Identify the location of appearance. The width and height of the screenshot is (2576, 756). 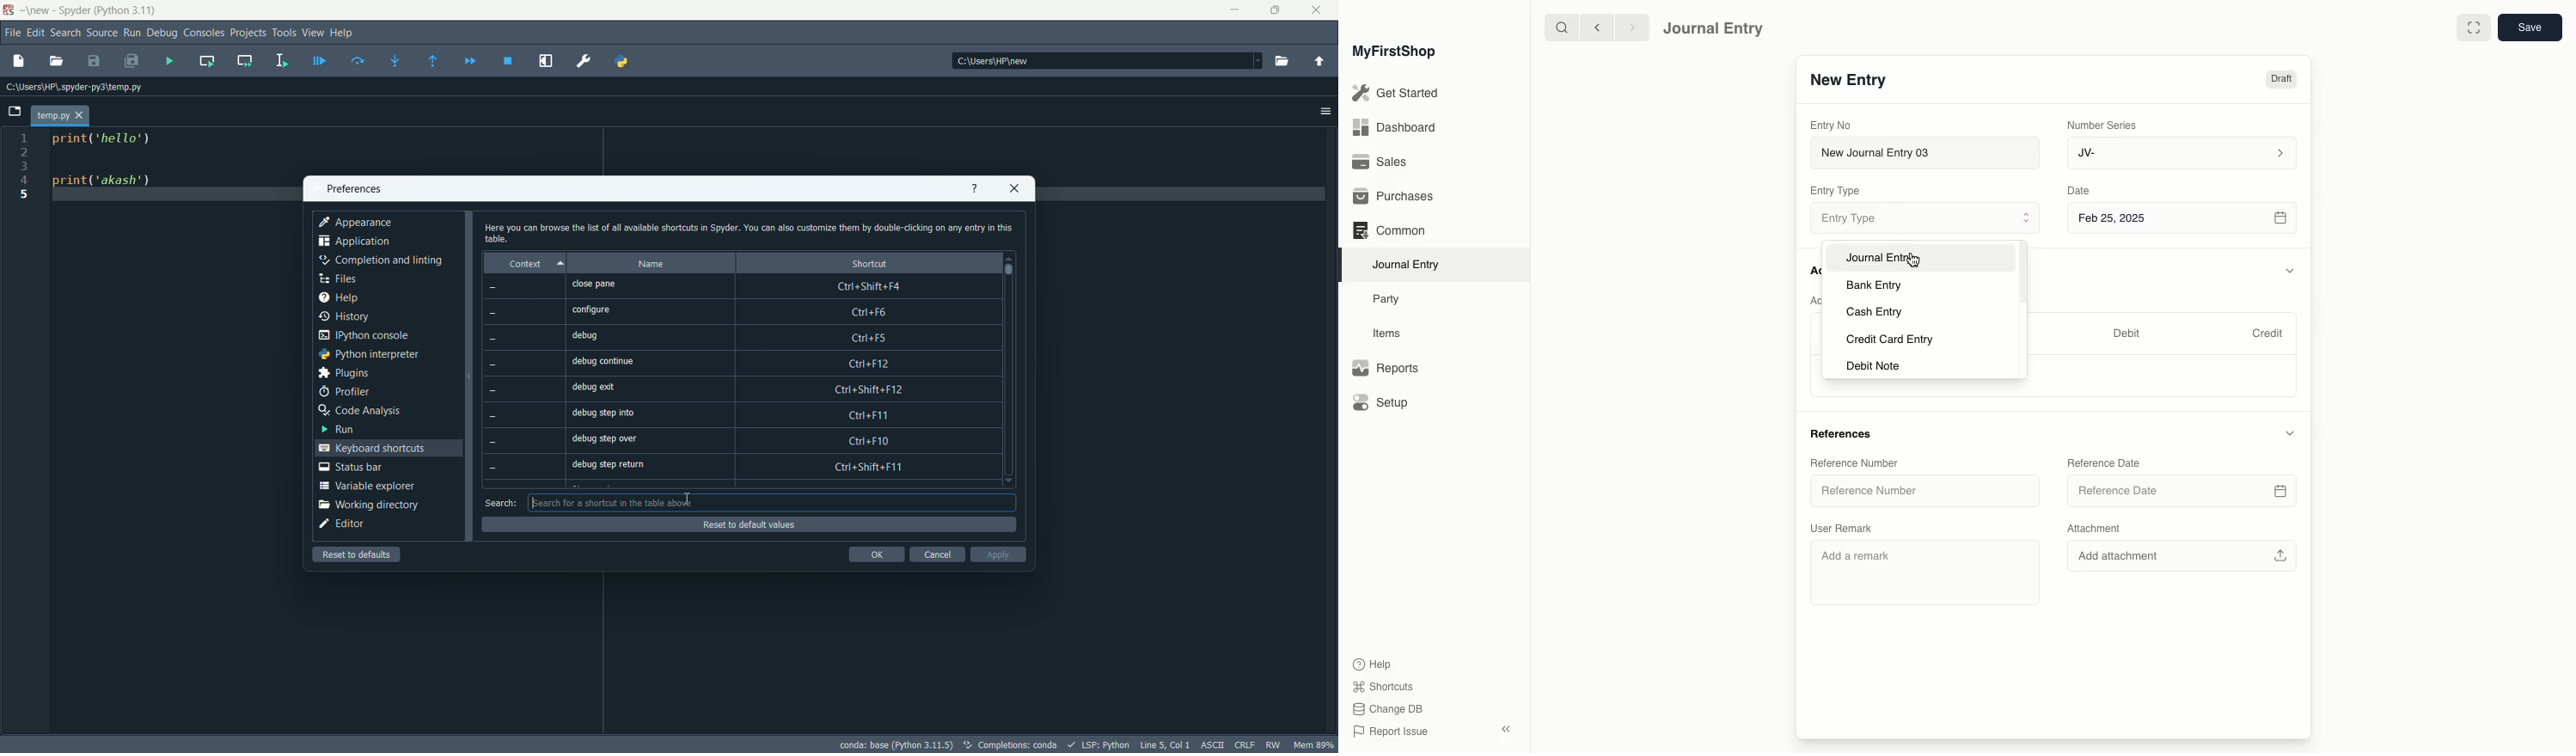
(358, 222).